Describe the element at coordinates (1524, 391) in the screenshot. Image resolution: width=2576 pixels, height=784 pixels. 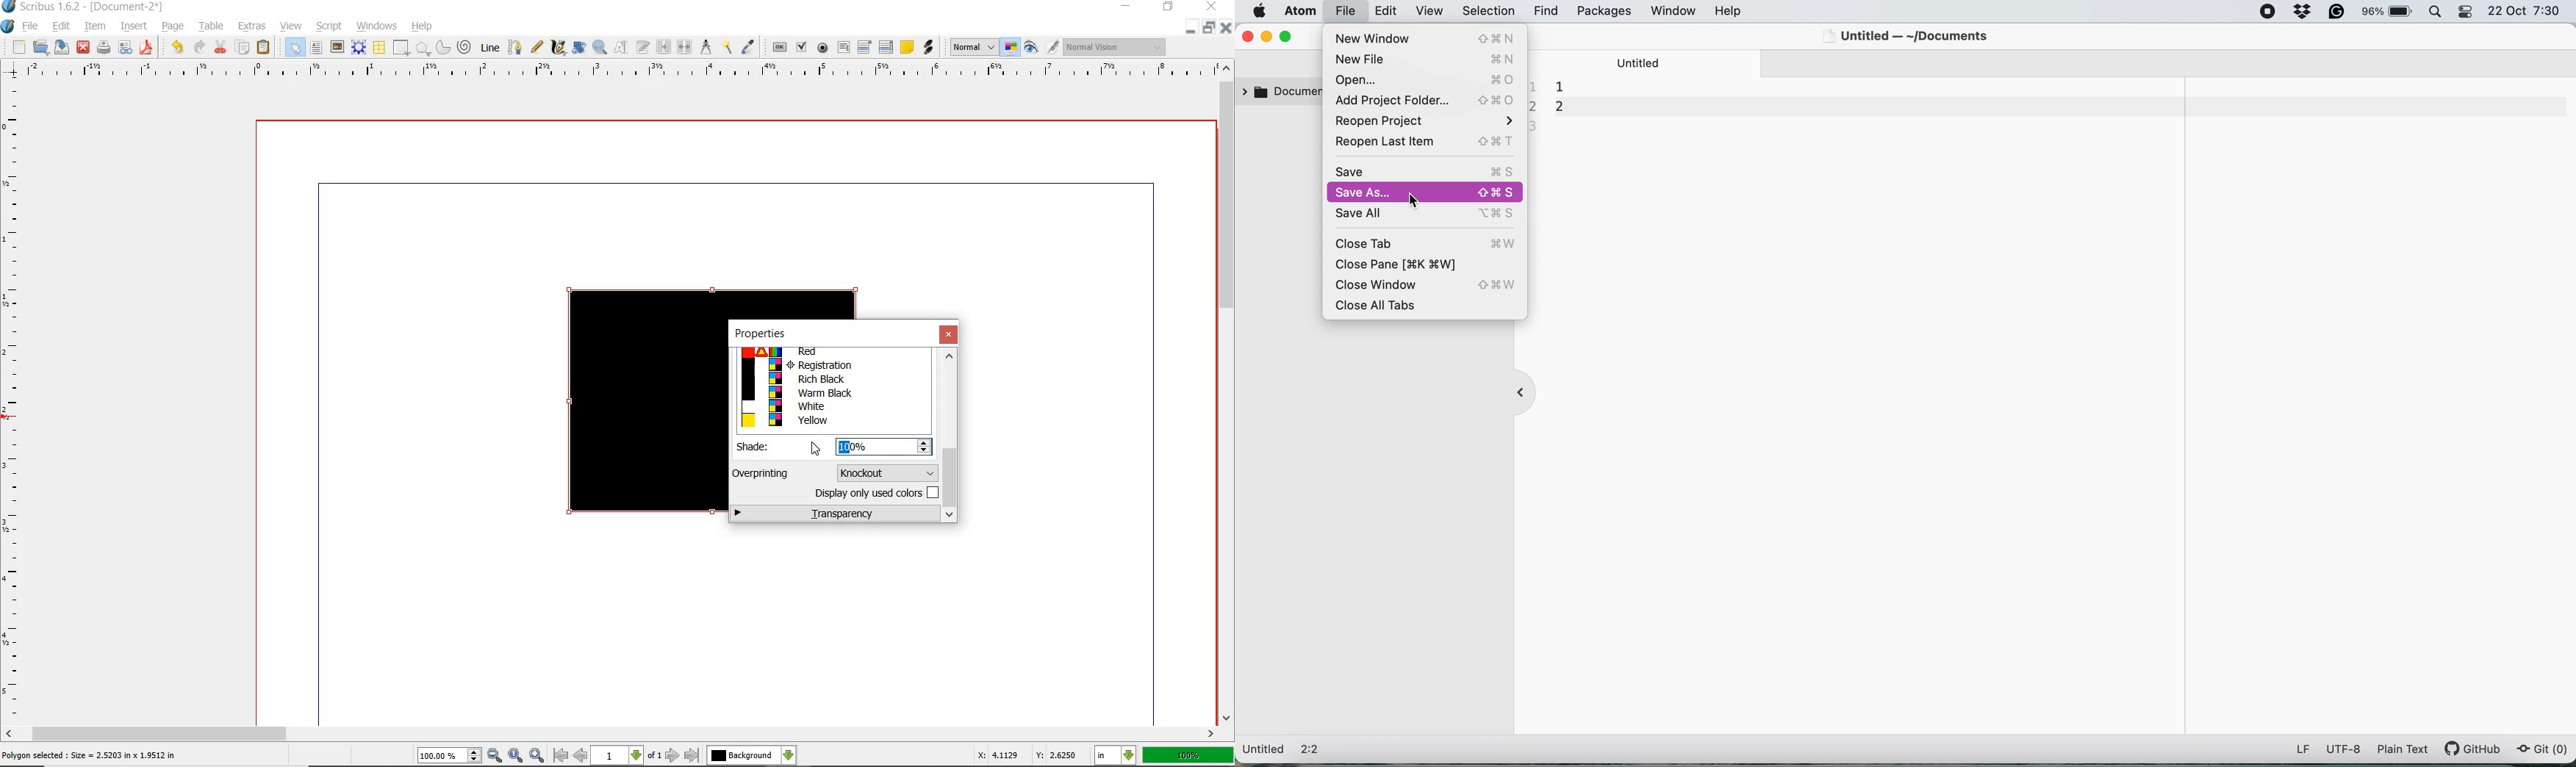
I see `collapse` at that location.